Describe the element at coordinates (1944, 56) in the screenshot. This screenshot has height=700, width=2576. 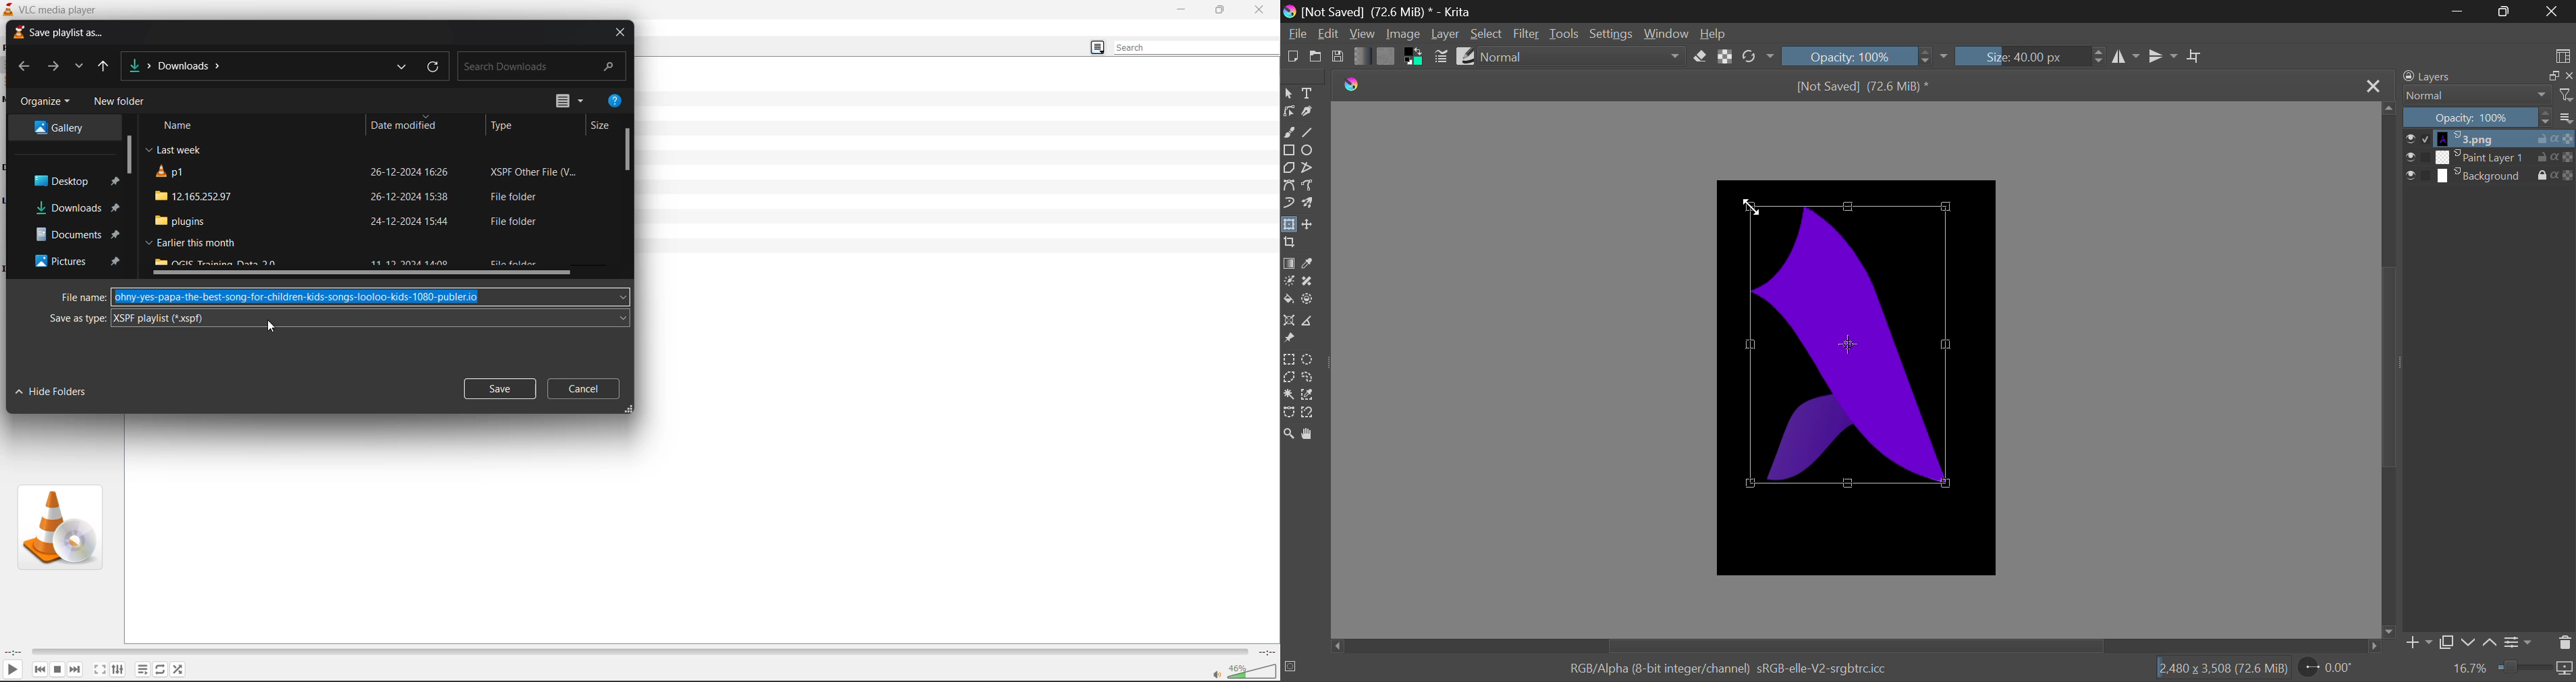
I see `dropdown` at that location.